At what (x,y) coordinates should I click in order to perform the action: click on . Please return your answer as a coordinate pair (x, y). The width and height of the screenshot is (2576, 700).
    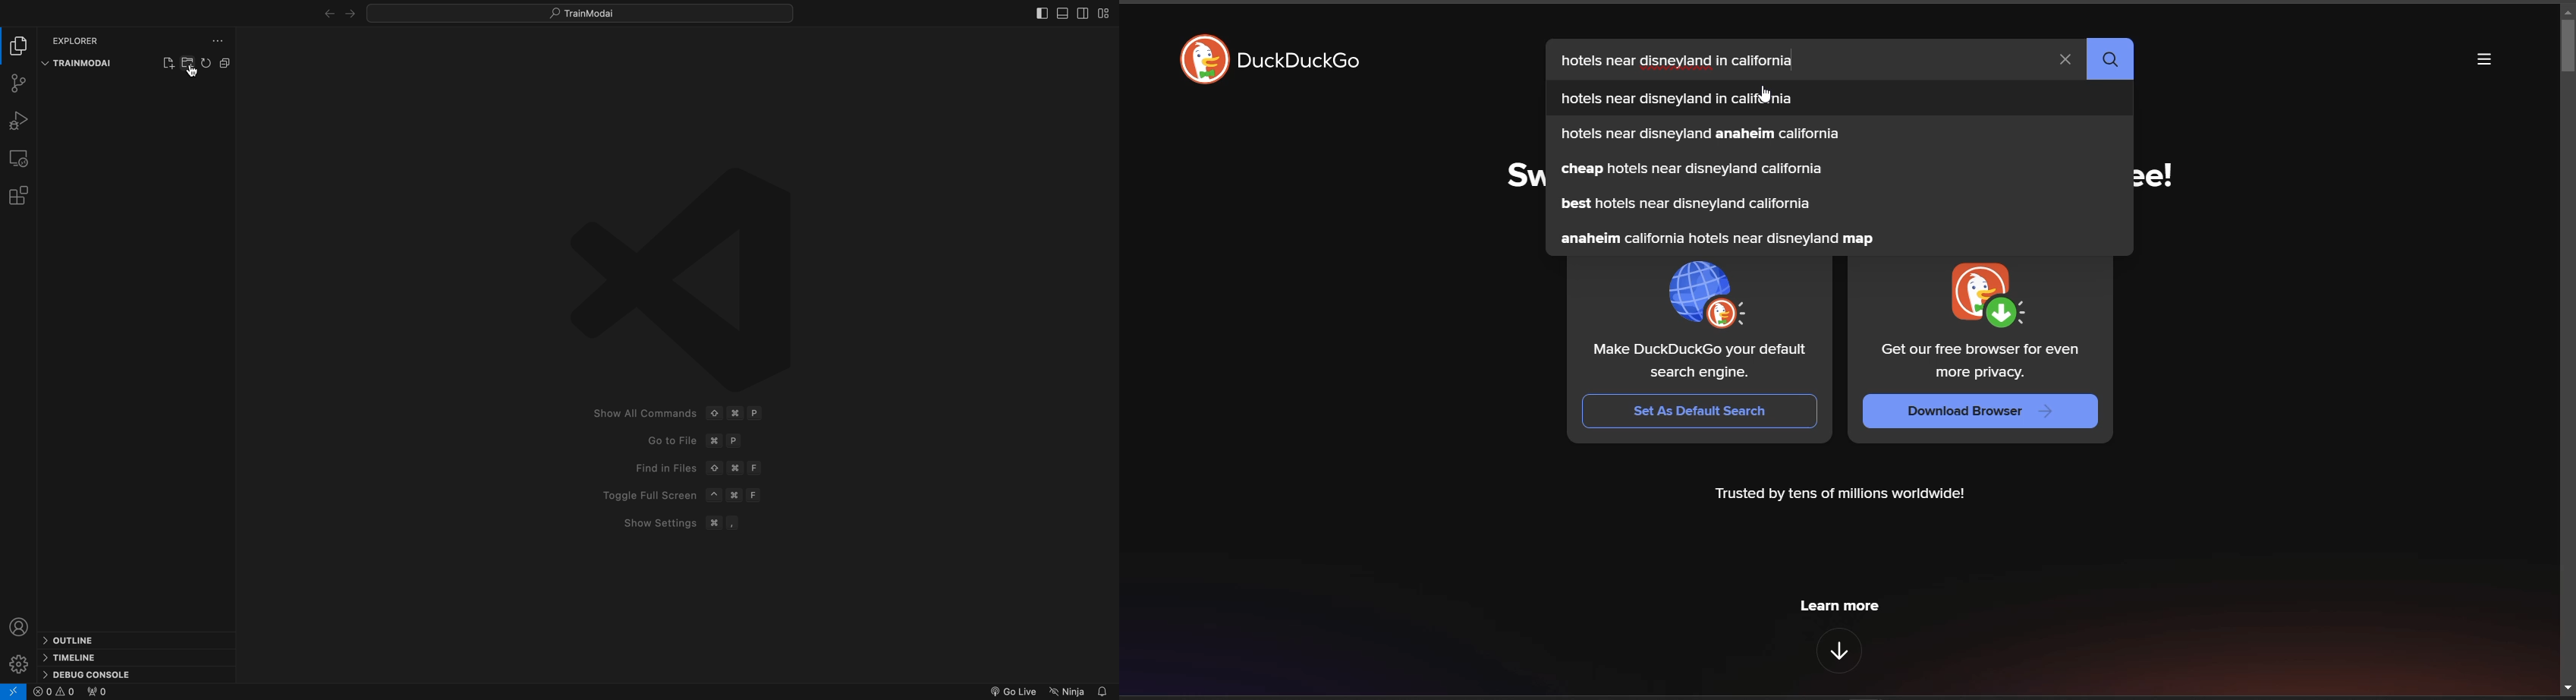
    Looking at the image, I should click on (1678, 99).